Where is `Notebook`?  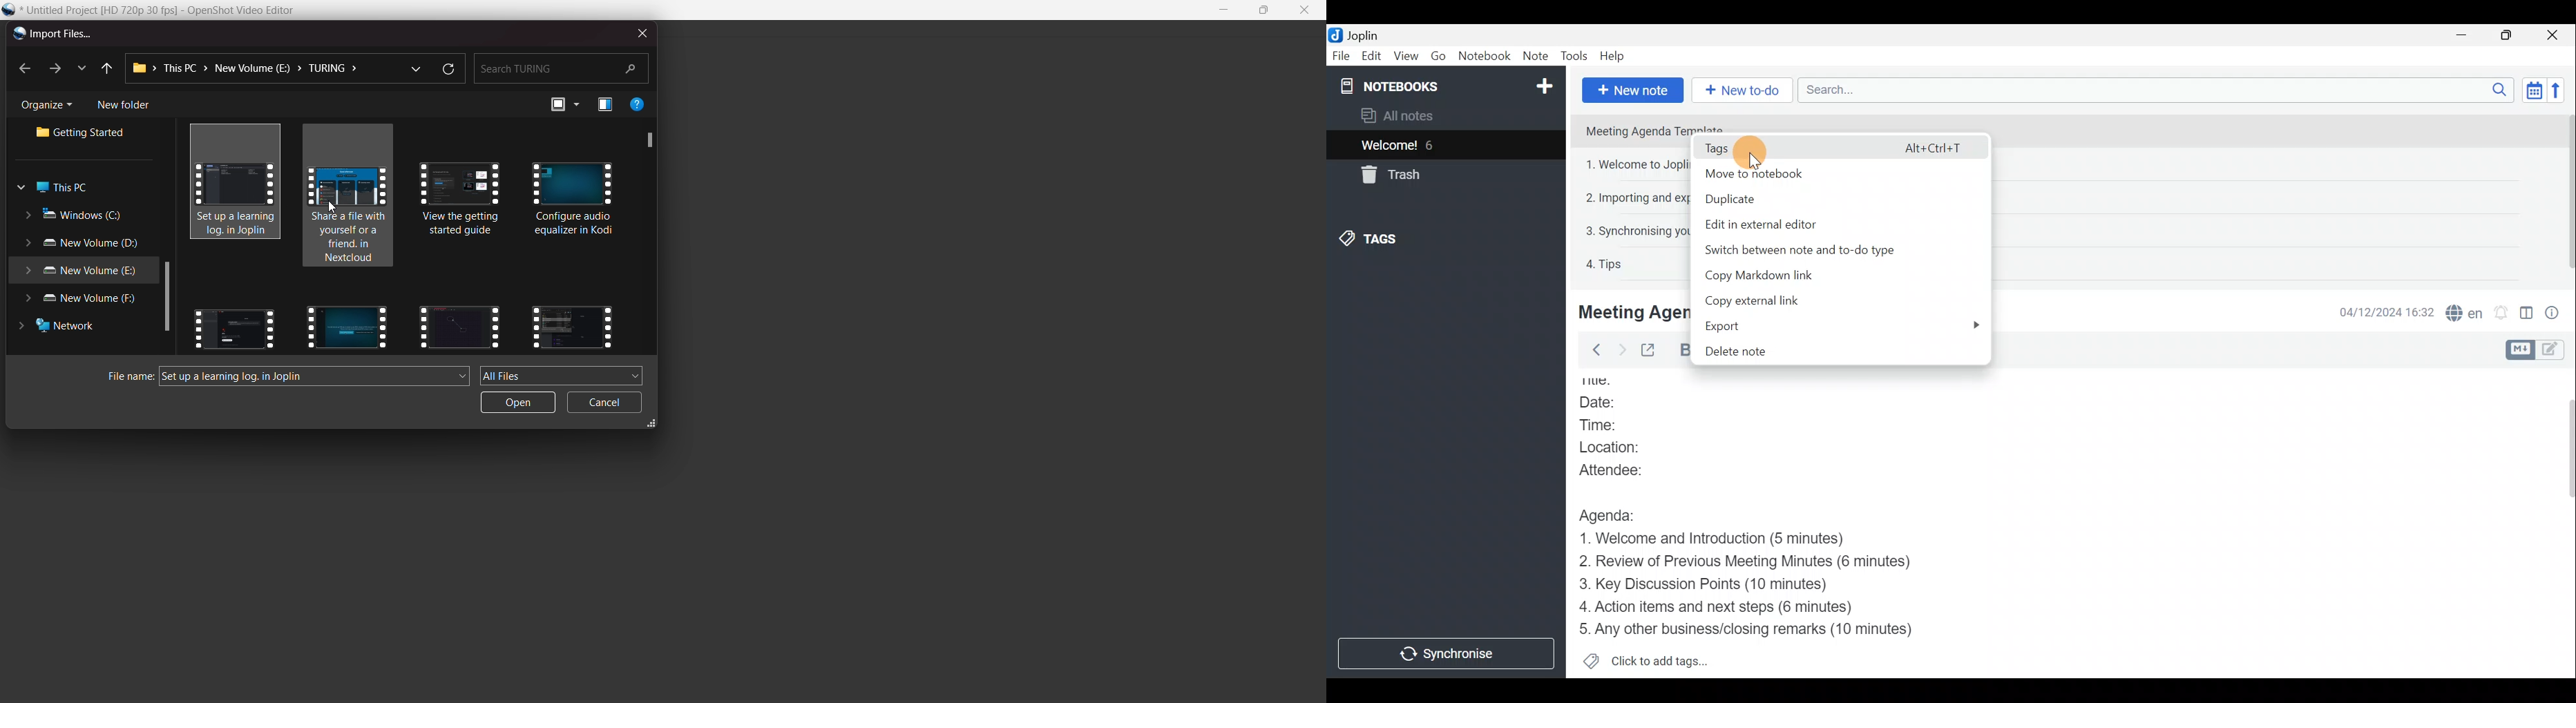 Notebook is located at coordinates (1485, 55).